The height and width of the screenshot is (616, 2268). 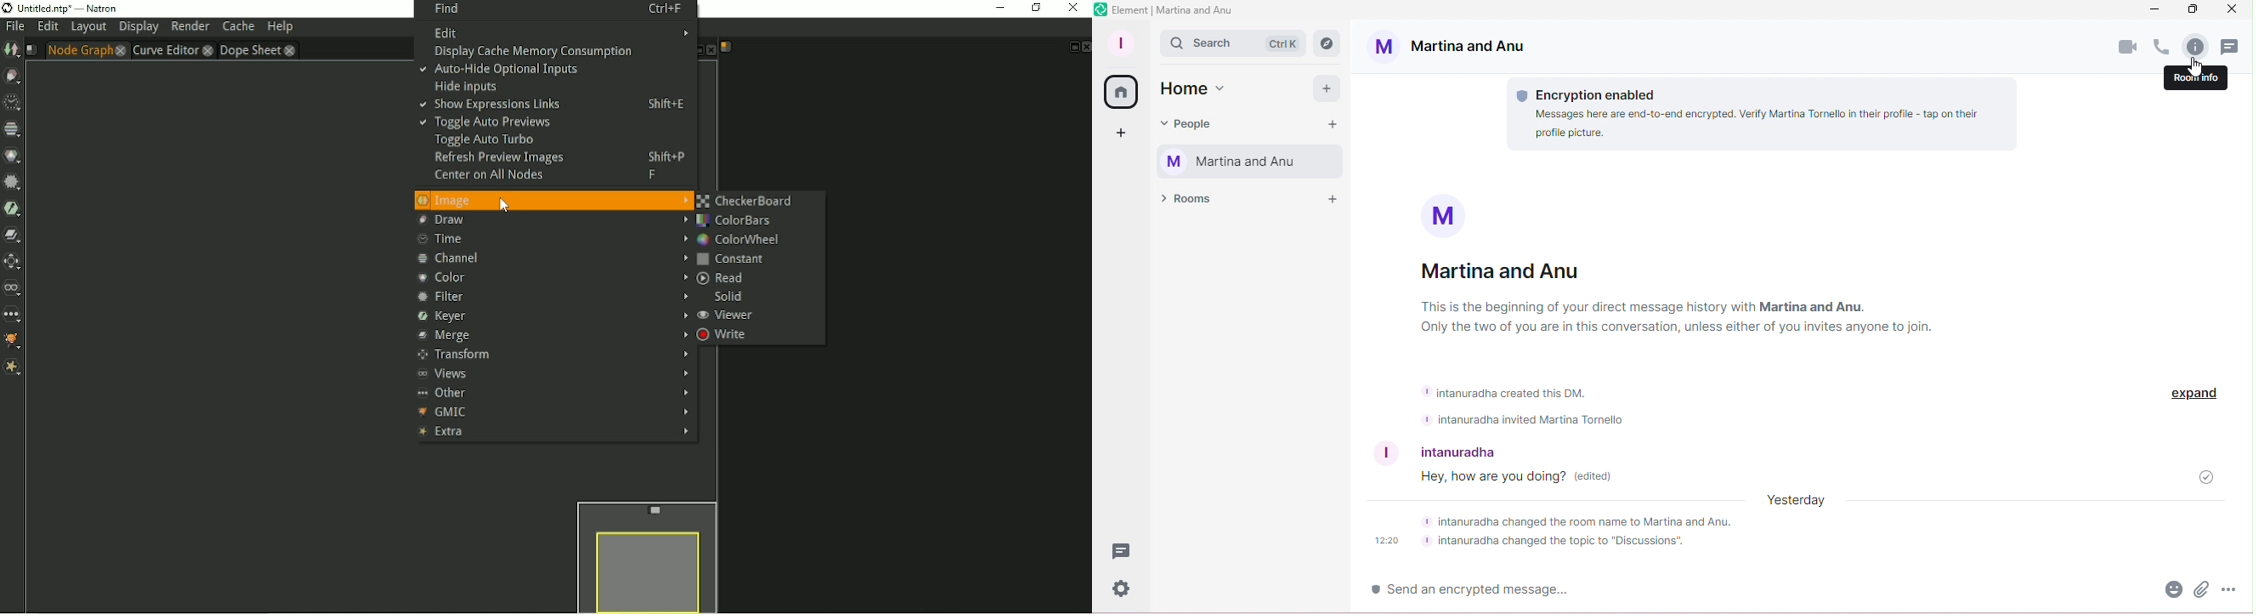 I want to click on Call, so click(x=2164, y=50).